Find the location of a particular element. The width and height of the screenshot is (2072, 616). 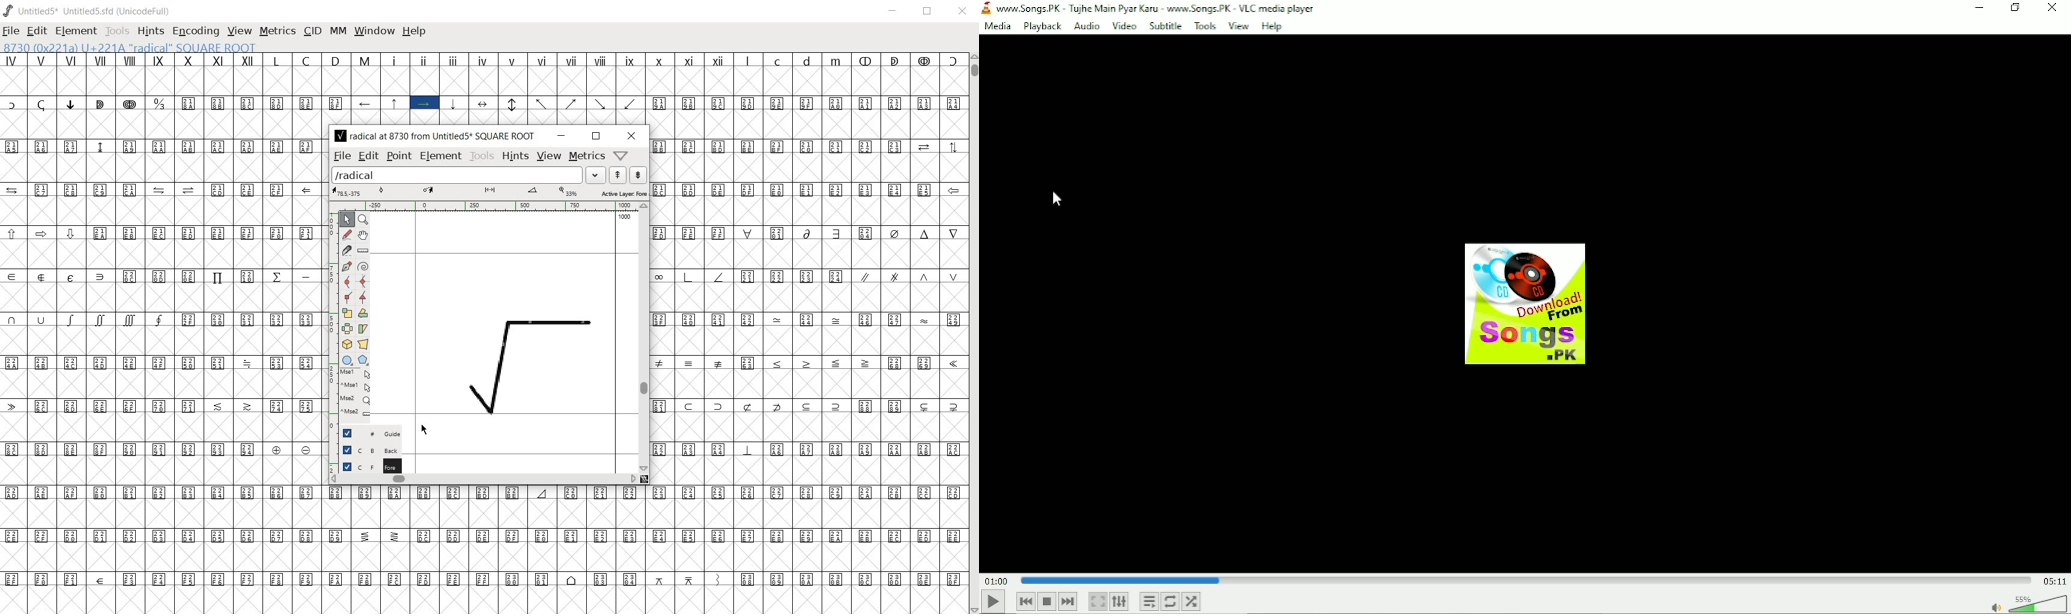

metrics is located at coordinates (586, 157).